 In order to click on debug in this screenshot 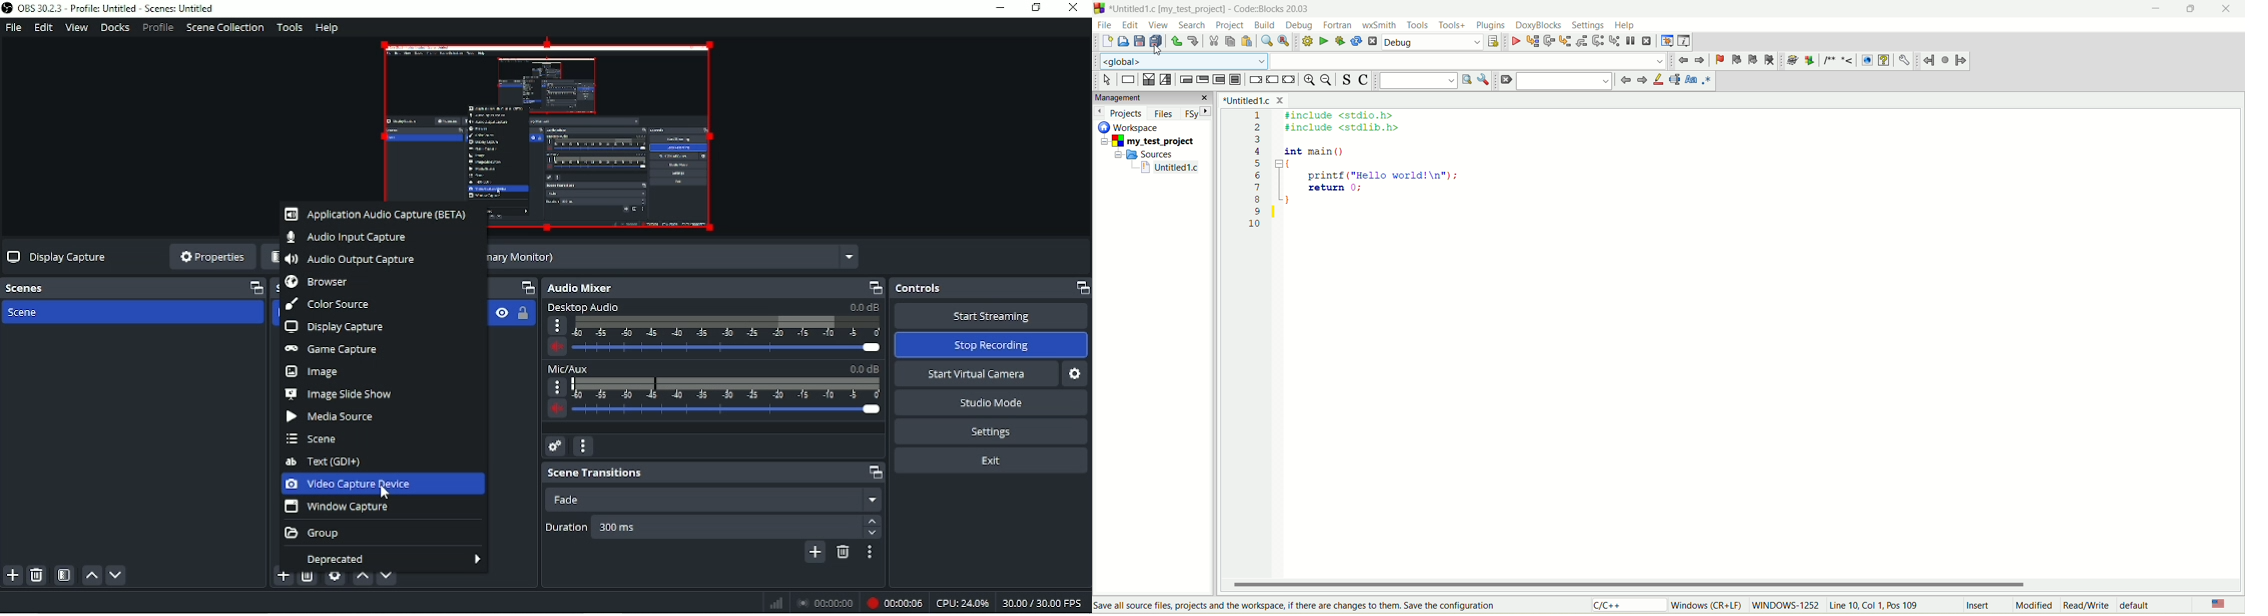, I will do `click(1515, 41)`.